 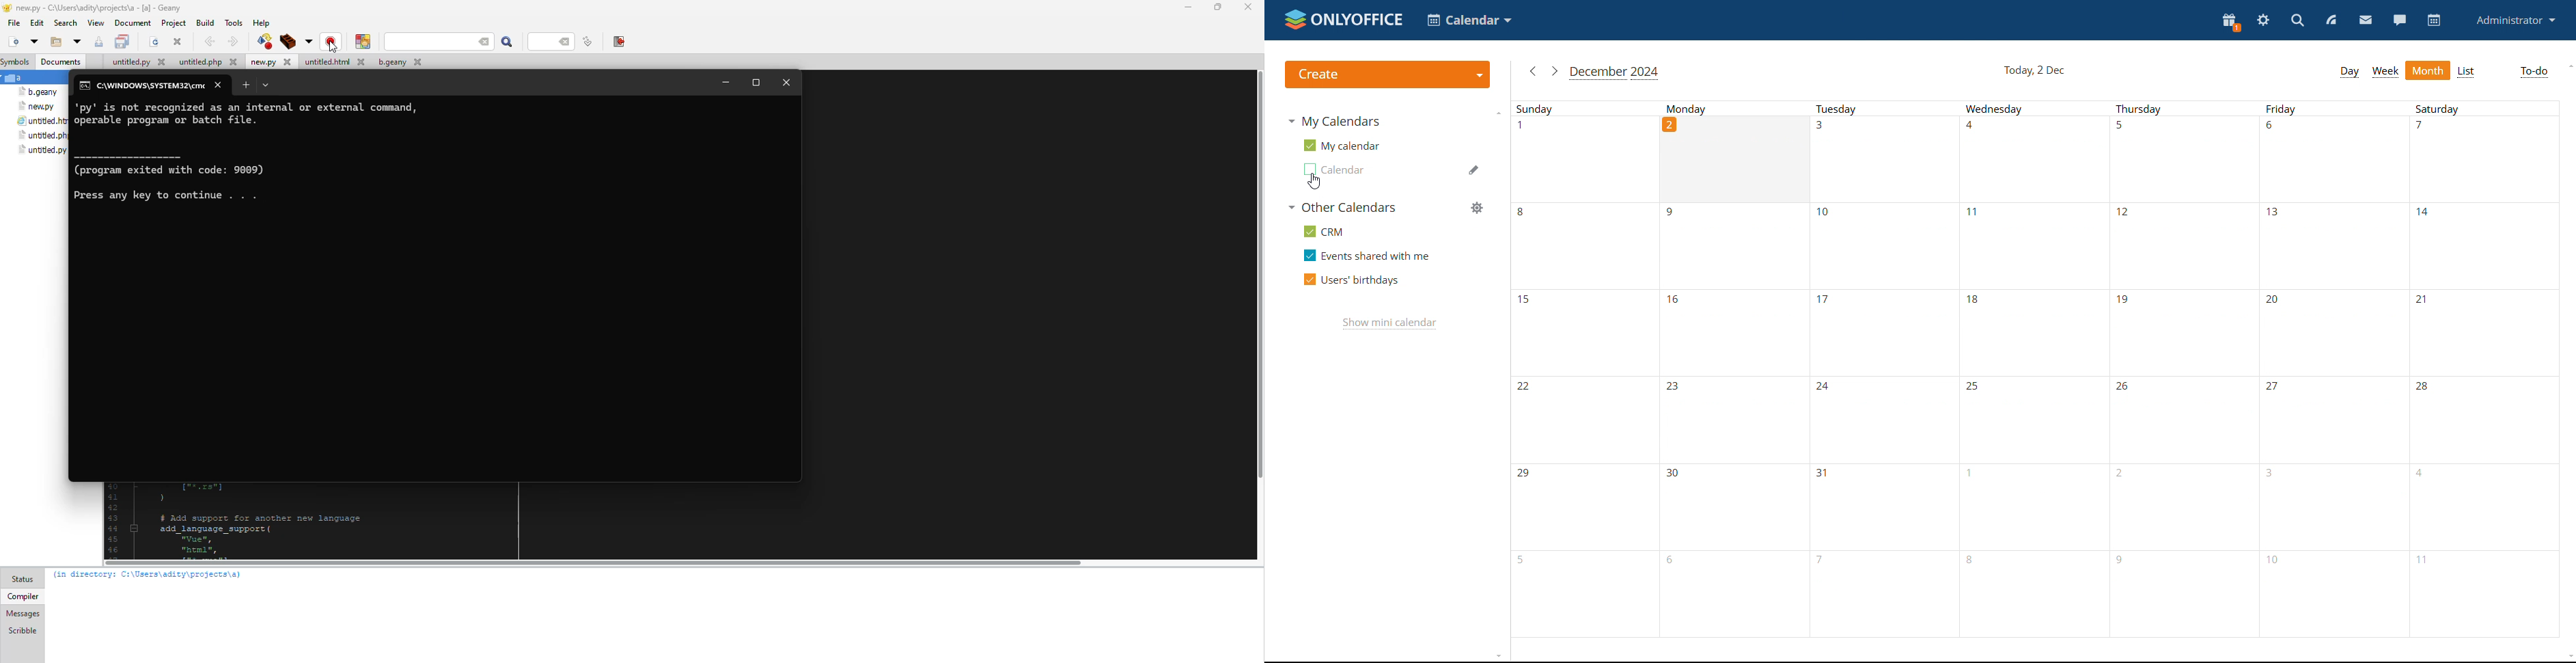 What do you see at coordinates (1615, 73) in the screenshot?
I see `current month` at bounding box center [1615, 73].